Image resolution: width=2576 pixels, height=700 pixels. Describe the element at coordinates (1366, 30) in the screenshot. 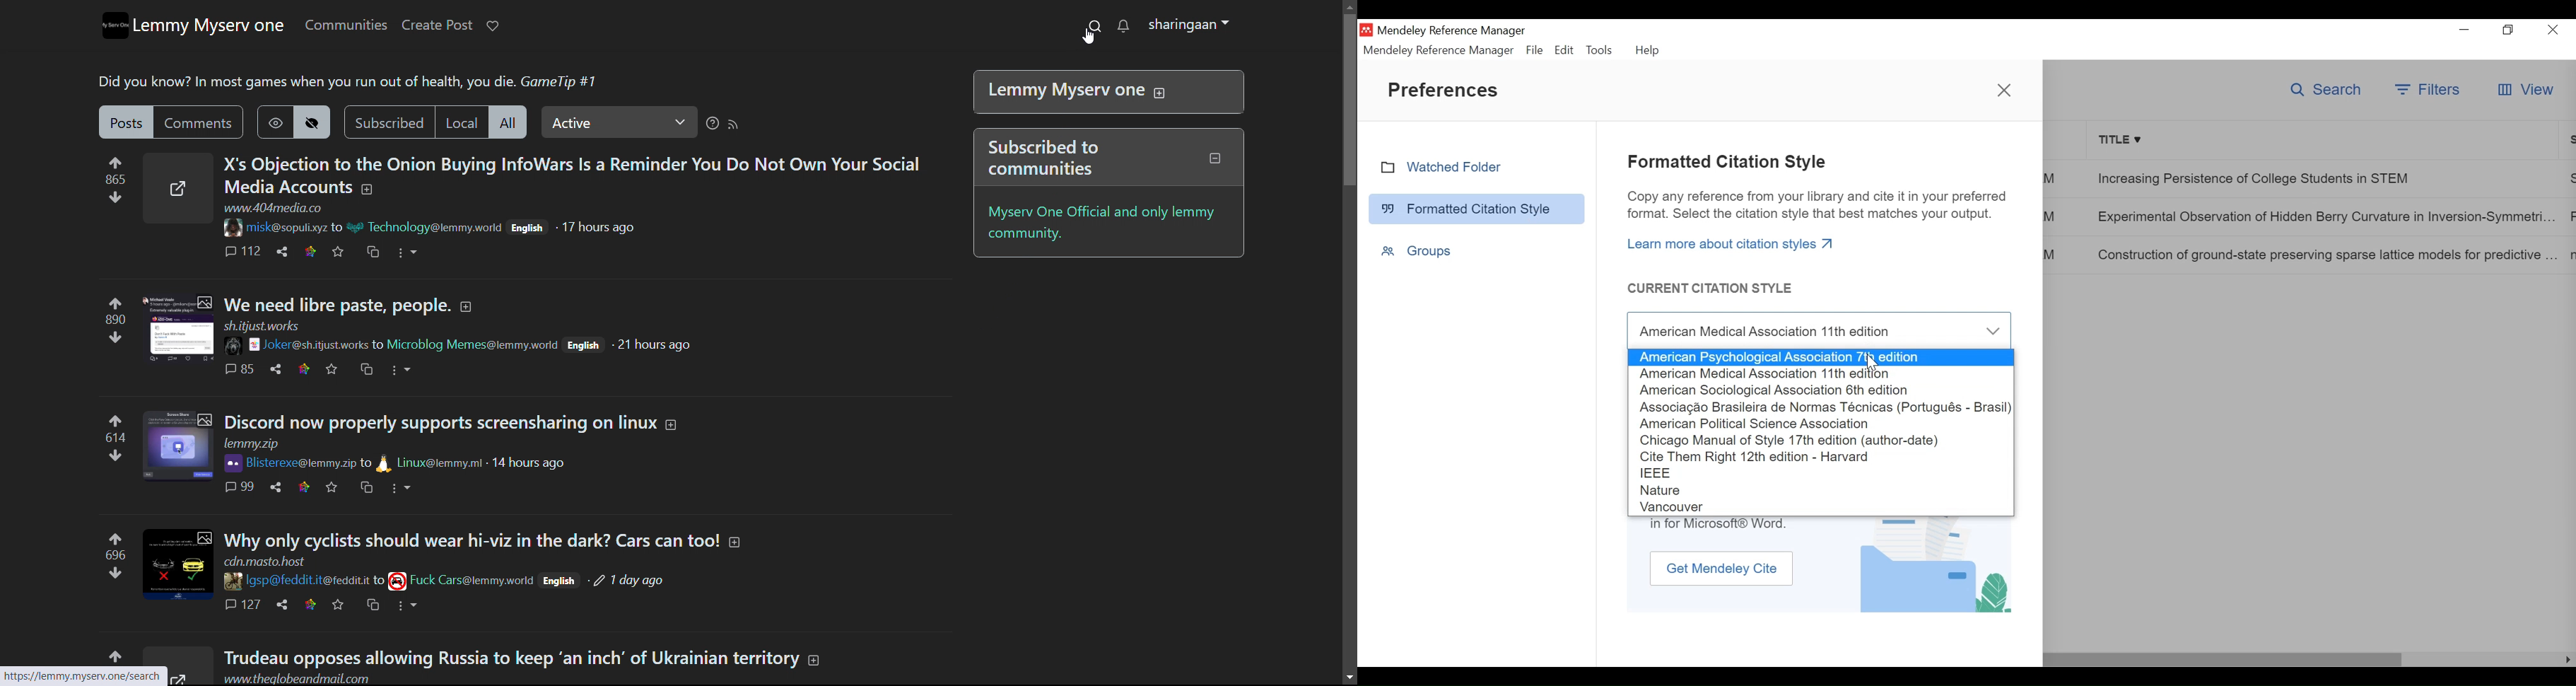

I see `Mendeley Desktop Icon` at that location.